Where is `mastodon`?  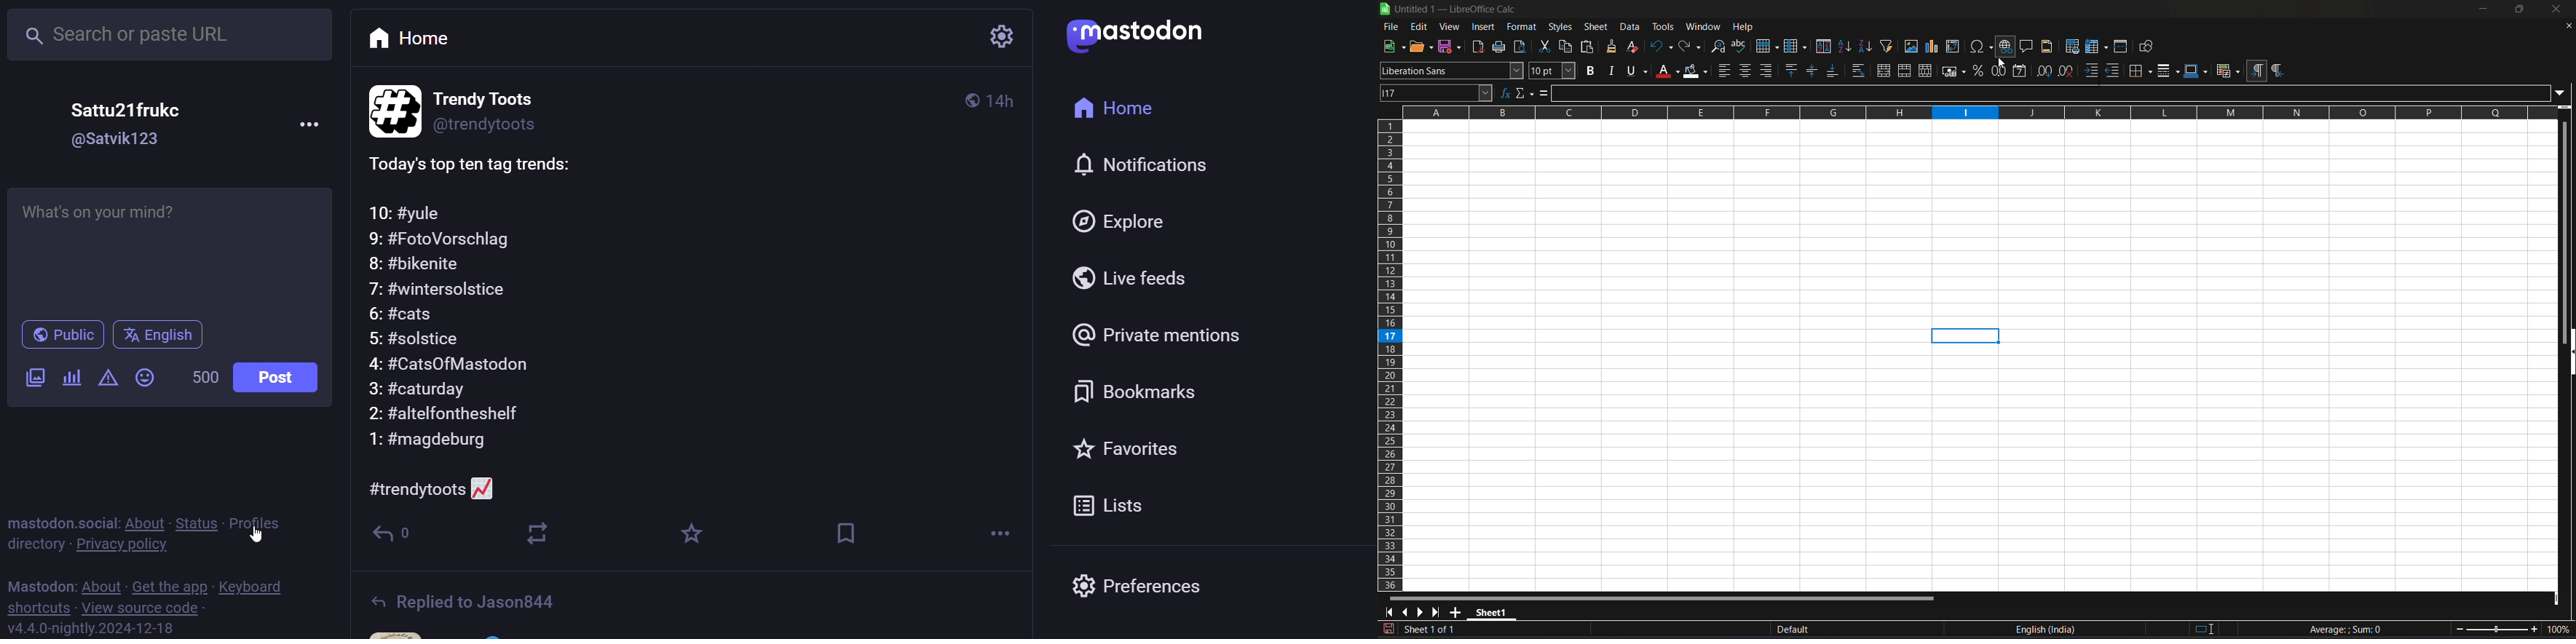
mastodon is located at coordinates (1136, 36).